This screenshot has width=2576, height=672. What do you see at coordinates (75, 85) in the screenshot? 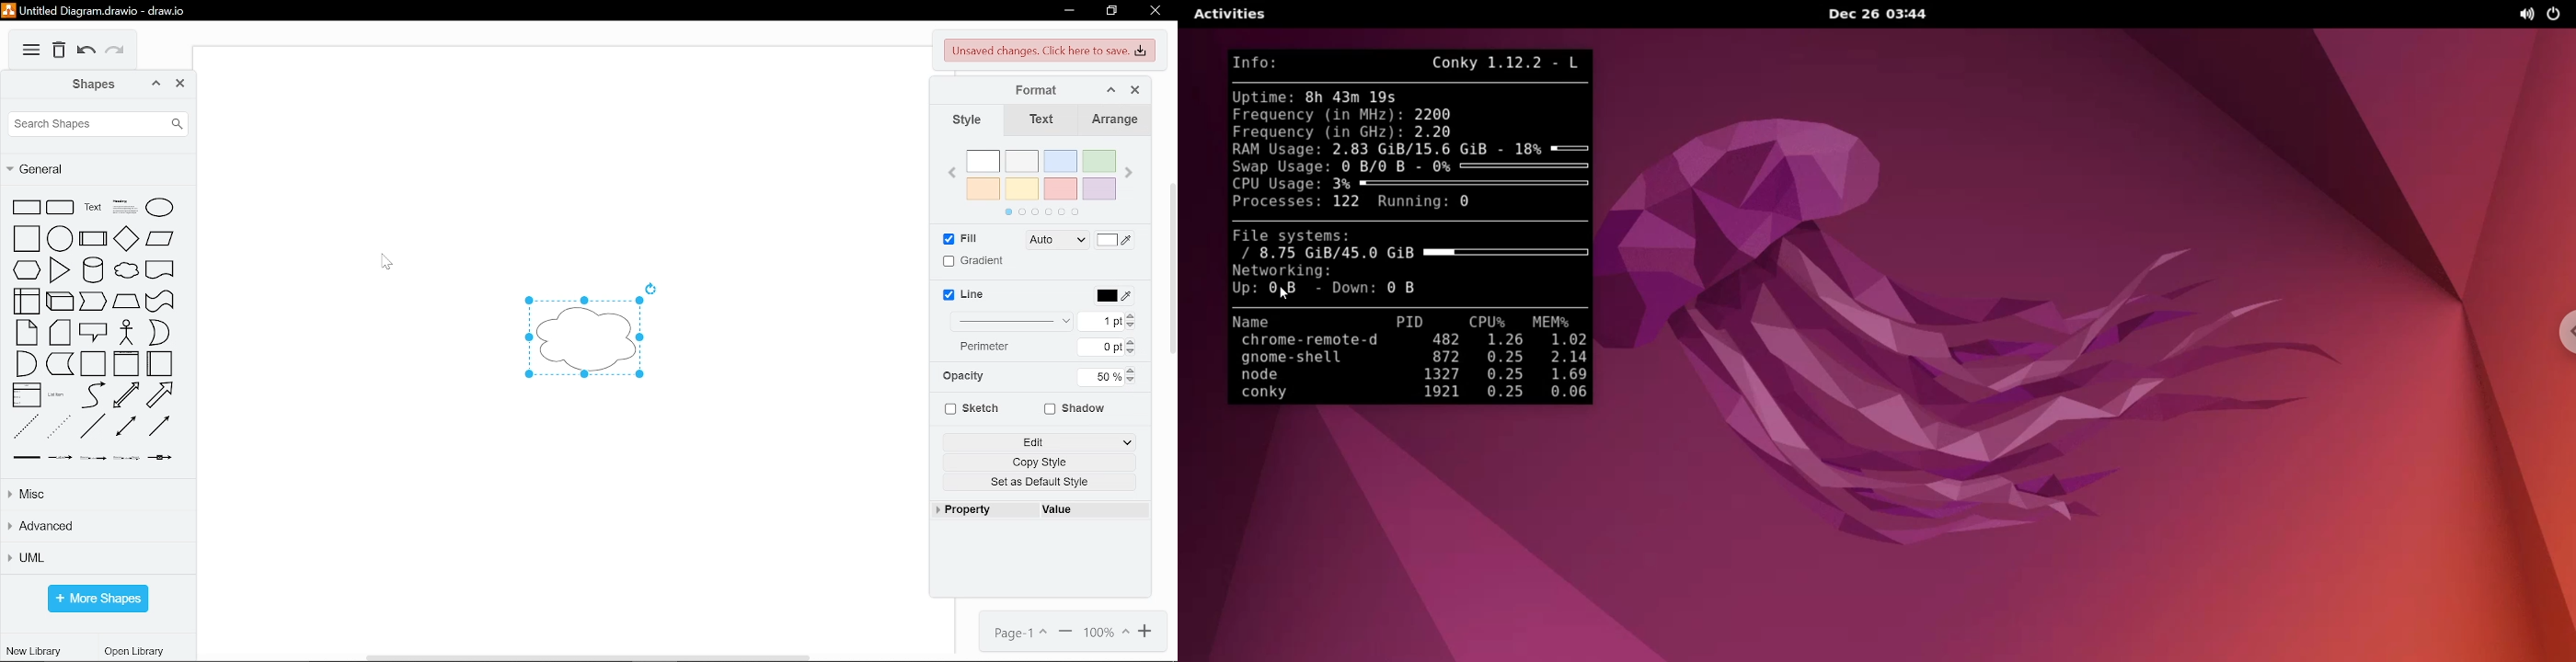
I see `shapes` at bounding box center [75, 85].